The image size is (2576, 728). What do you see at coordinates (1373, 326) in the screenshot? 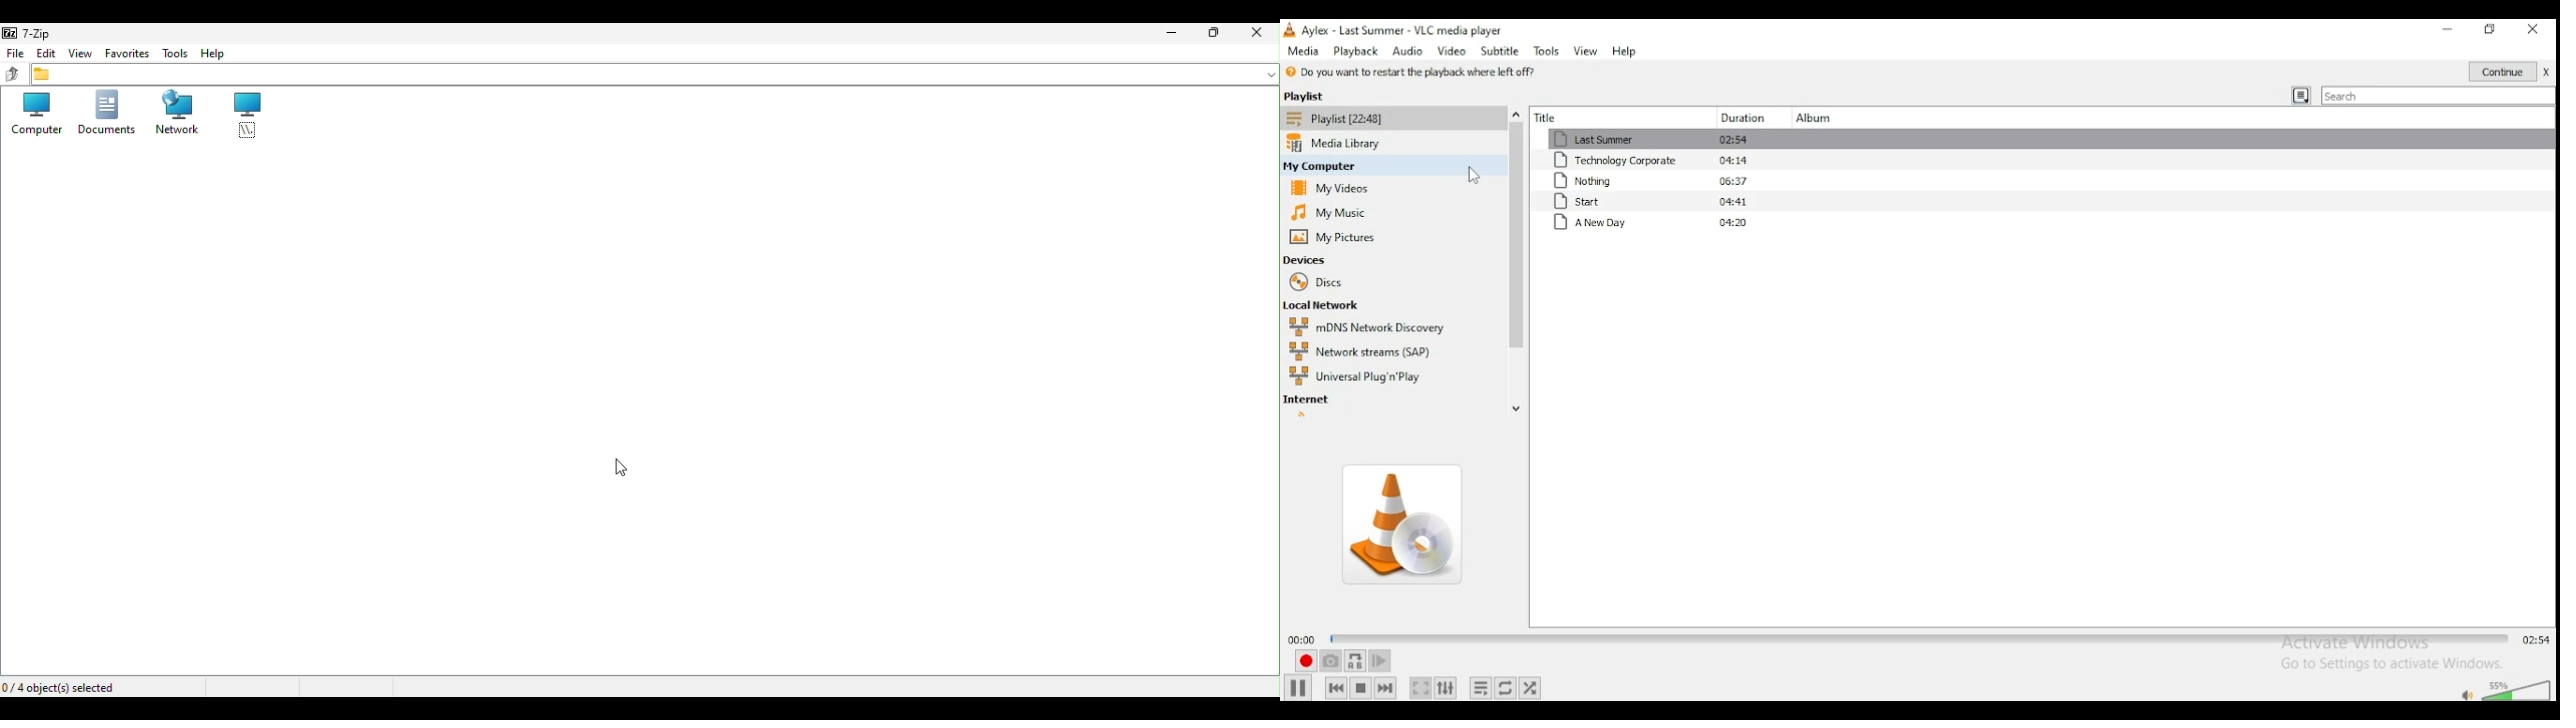
I see `mDNS network discovery` at bounding box center [1373, 326].